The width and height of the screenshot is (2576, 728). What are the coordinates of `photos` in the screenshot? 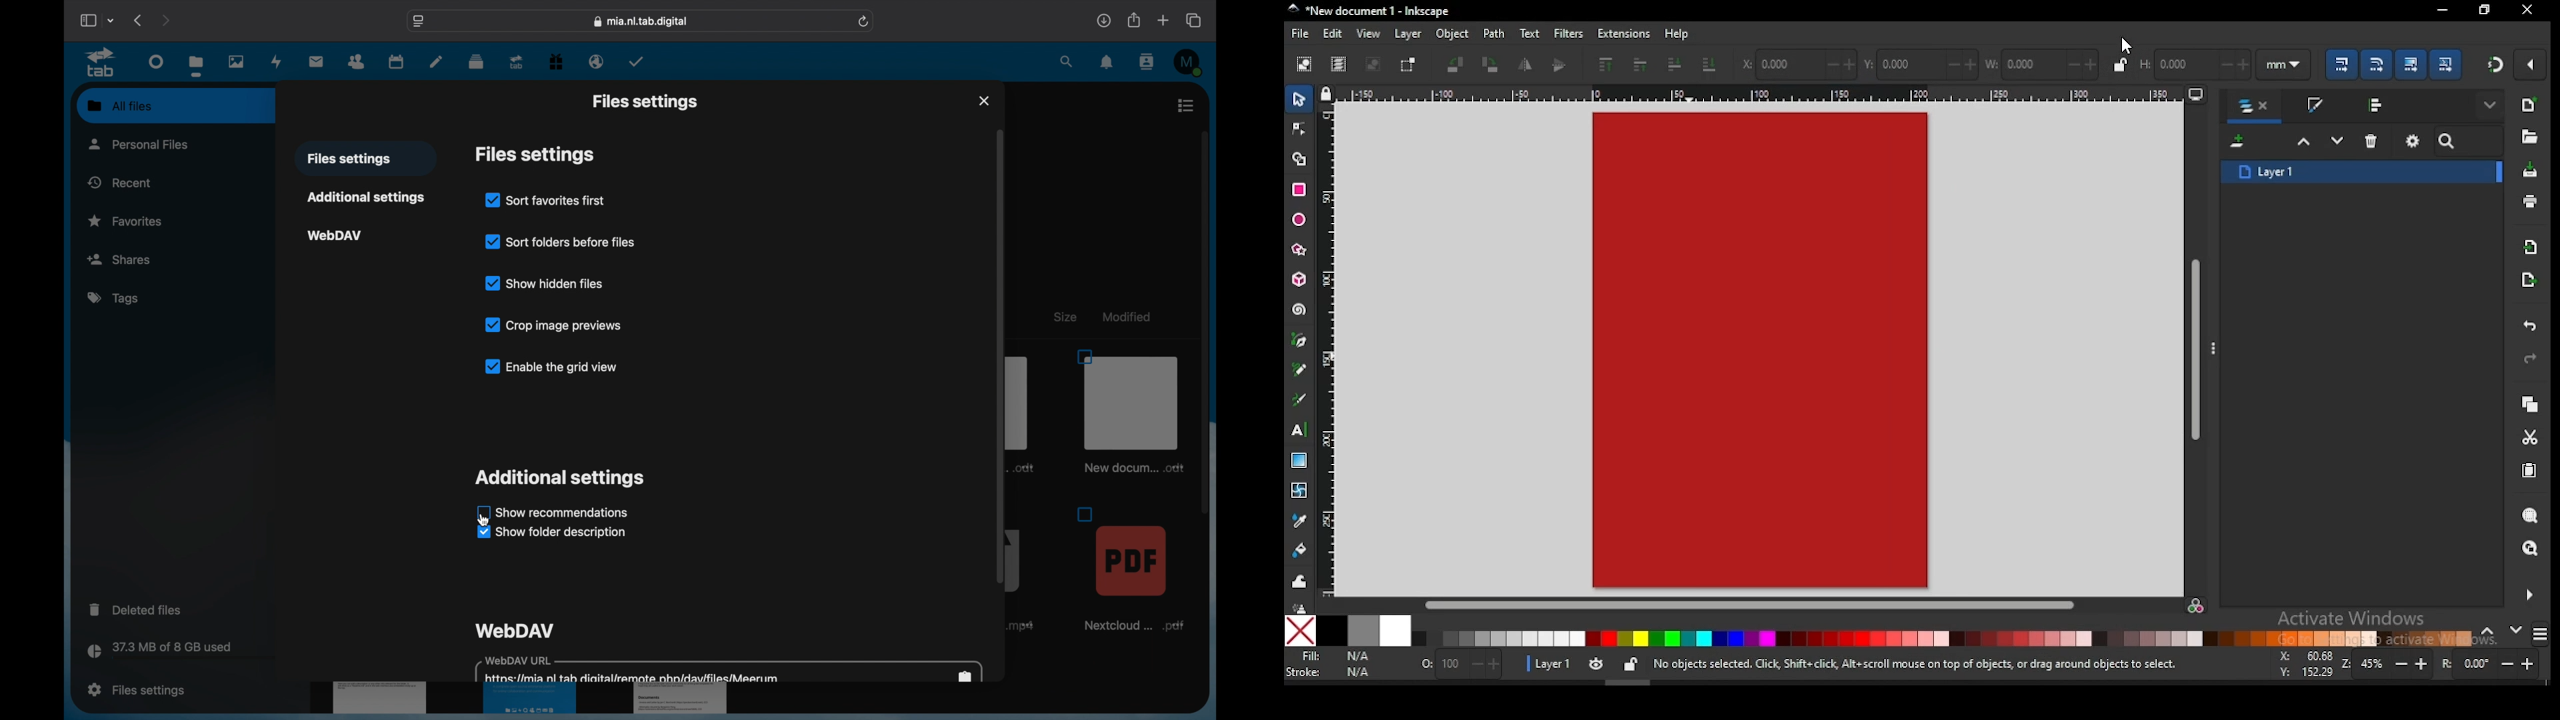 It's located at (236, 61).